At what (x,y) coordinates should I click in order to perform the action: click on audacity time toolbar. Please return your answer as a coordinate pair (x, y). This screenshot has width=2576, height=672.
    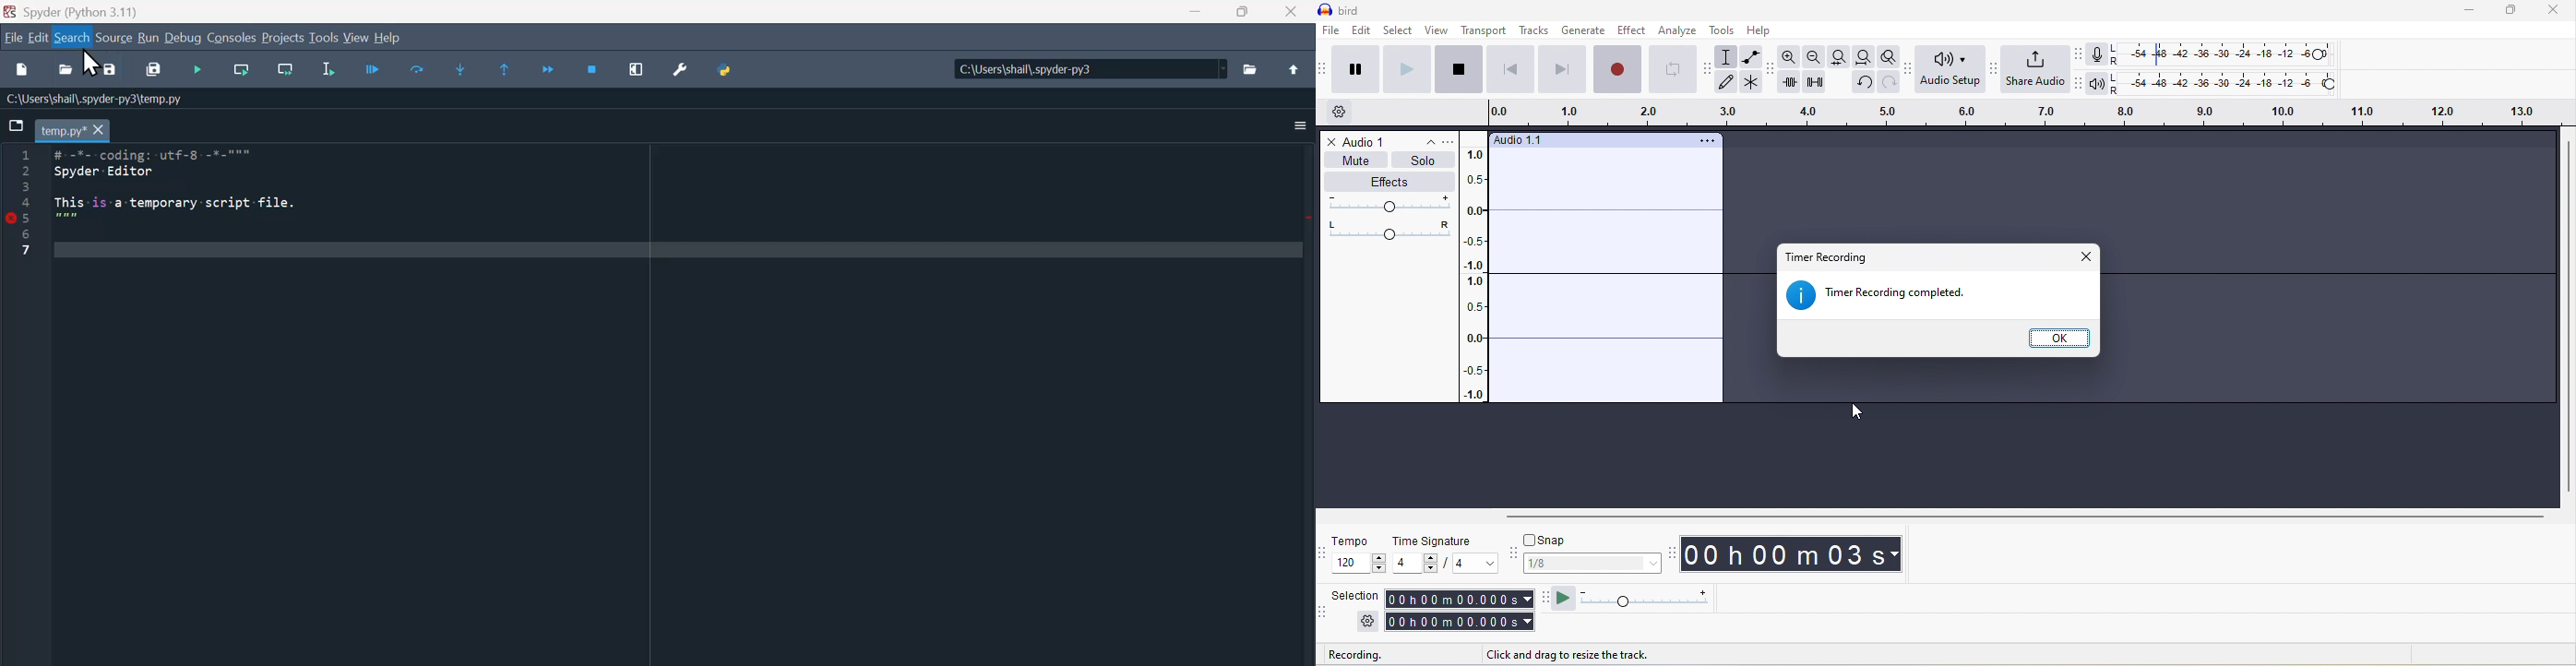
    Looking at the image, I should click on (1672, 553).